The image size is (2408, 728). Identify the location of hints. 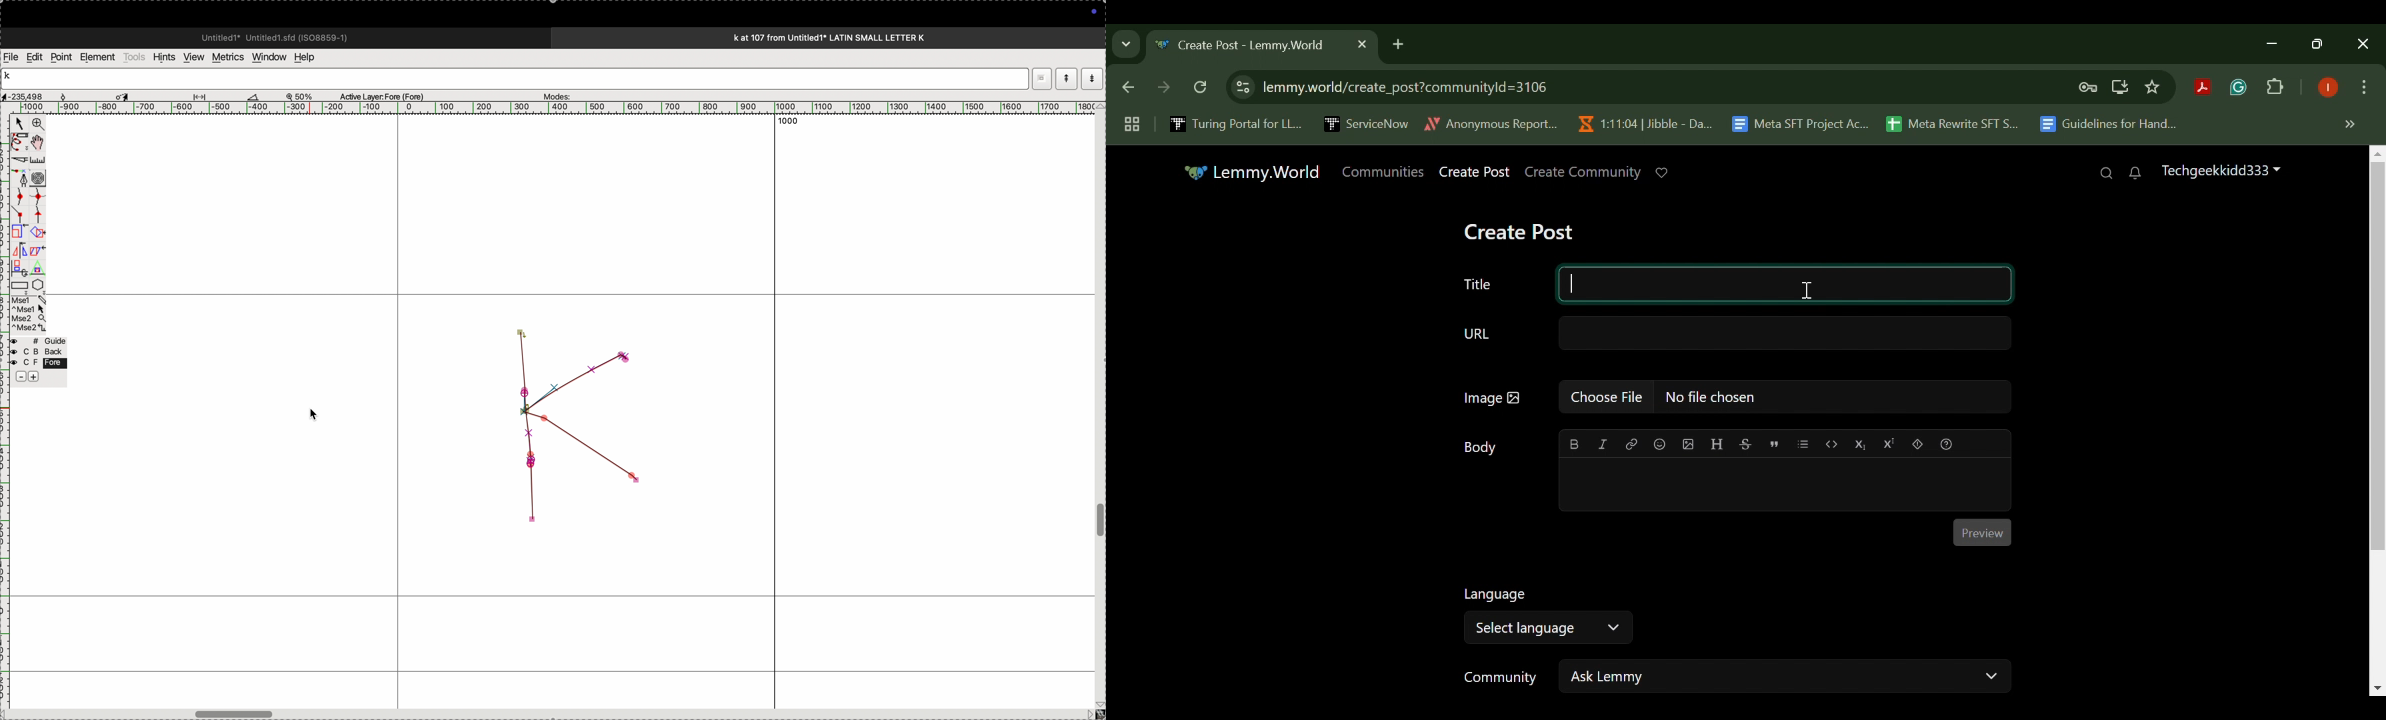
(162, 56).